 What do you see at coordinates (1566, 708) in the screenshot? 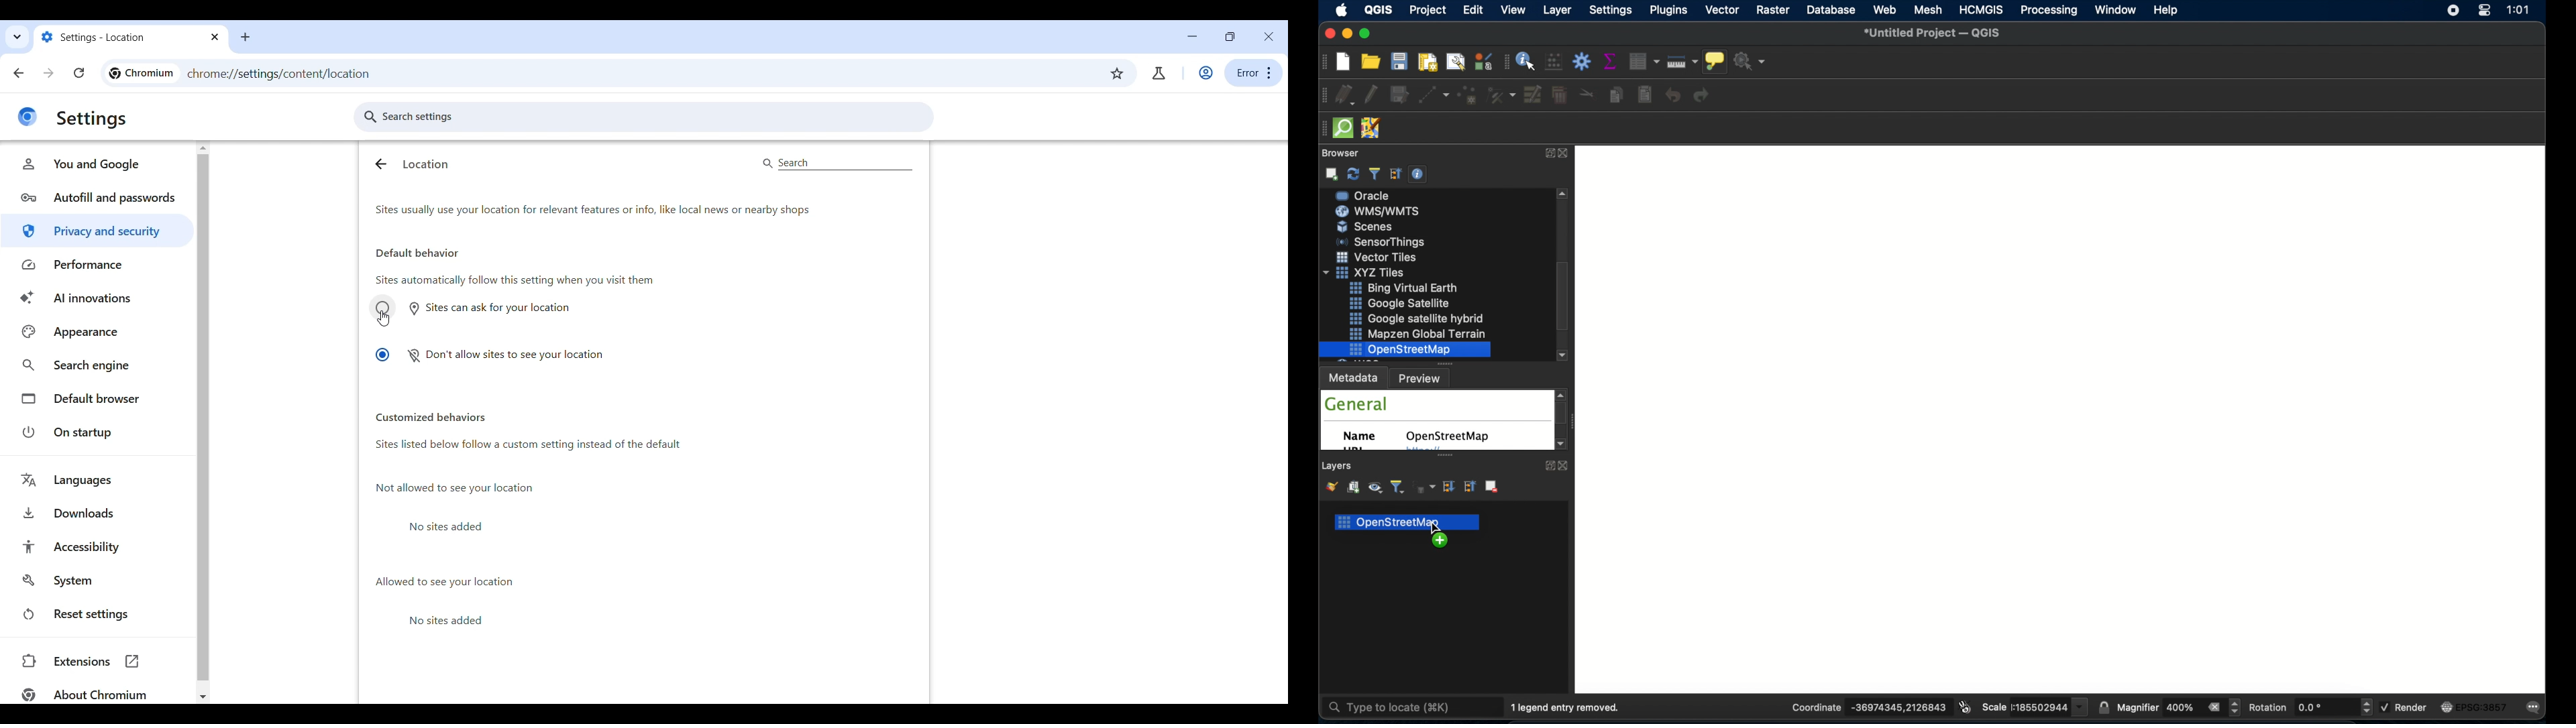
I see `1 legend entry removed` at bounding box center [1566, 708].